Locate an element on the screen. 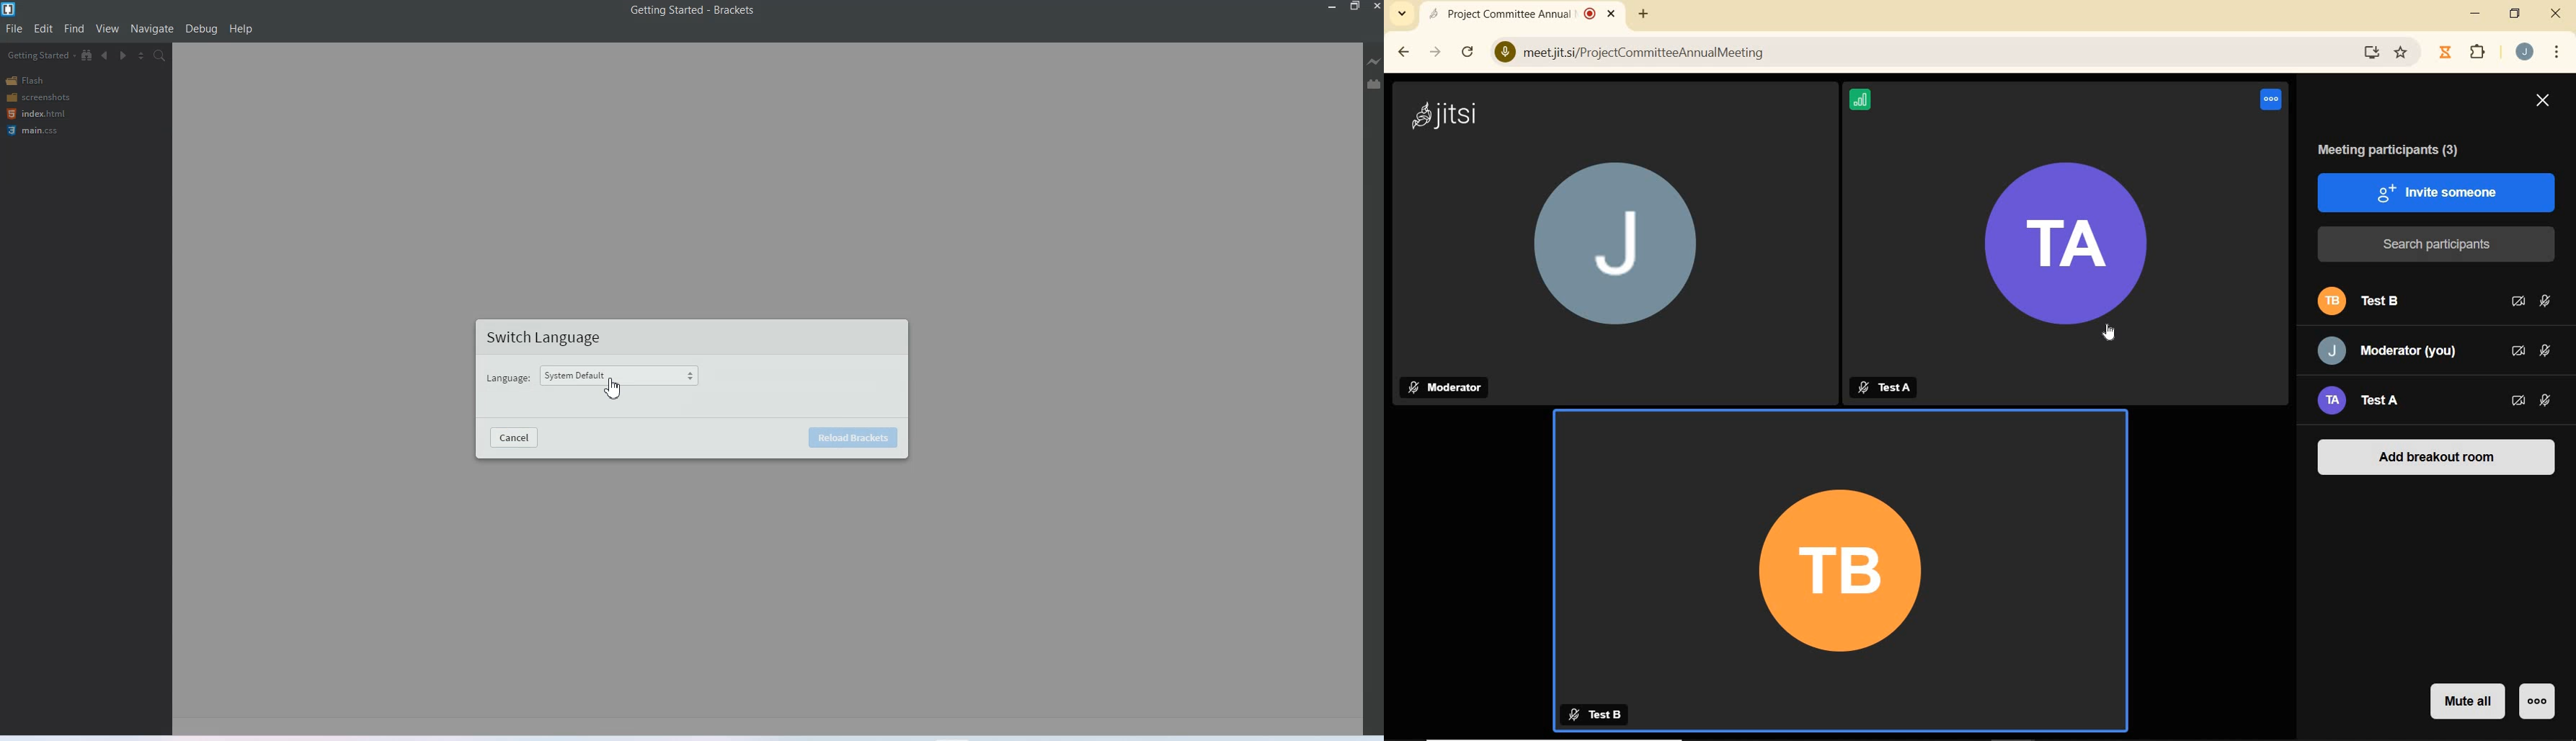  CAMERA is located at coordinates (2517, 302).